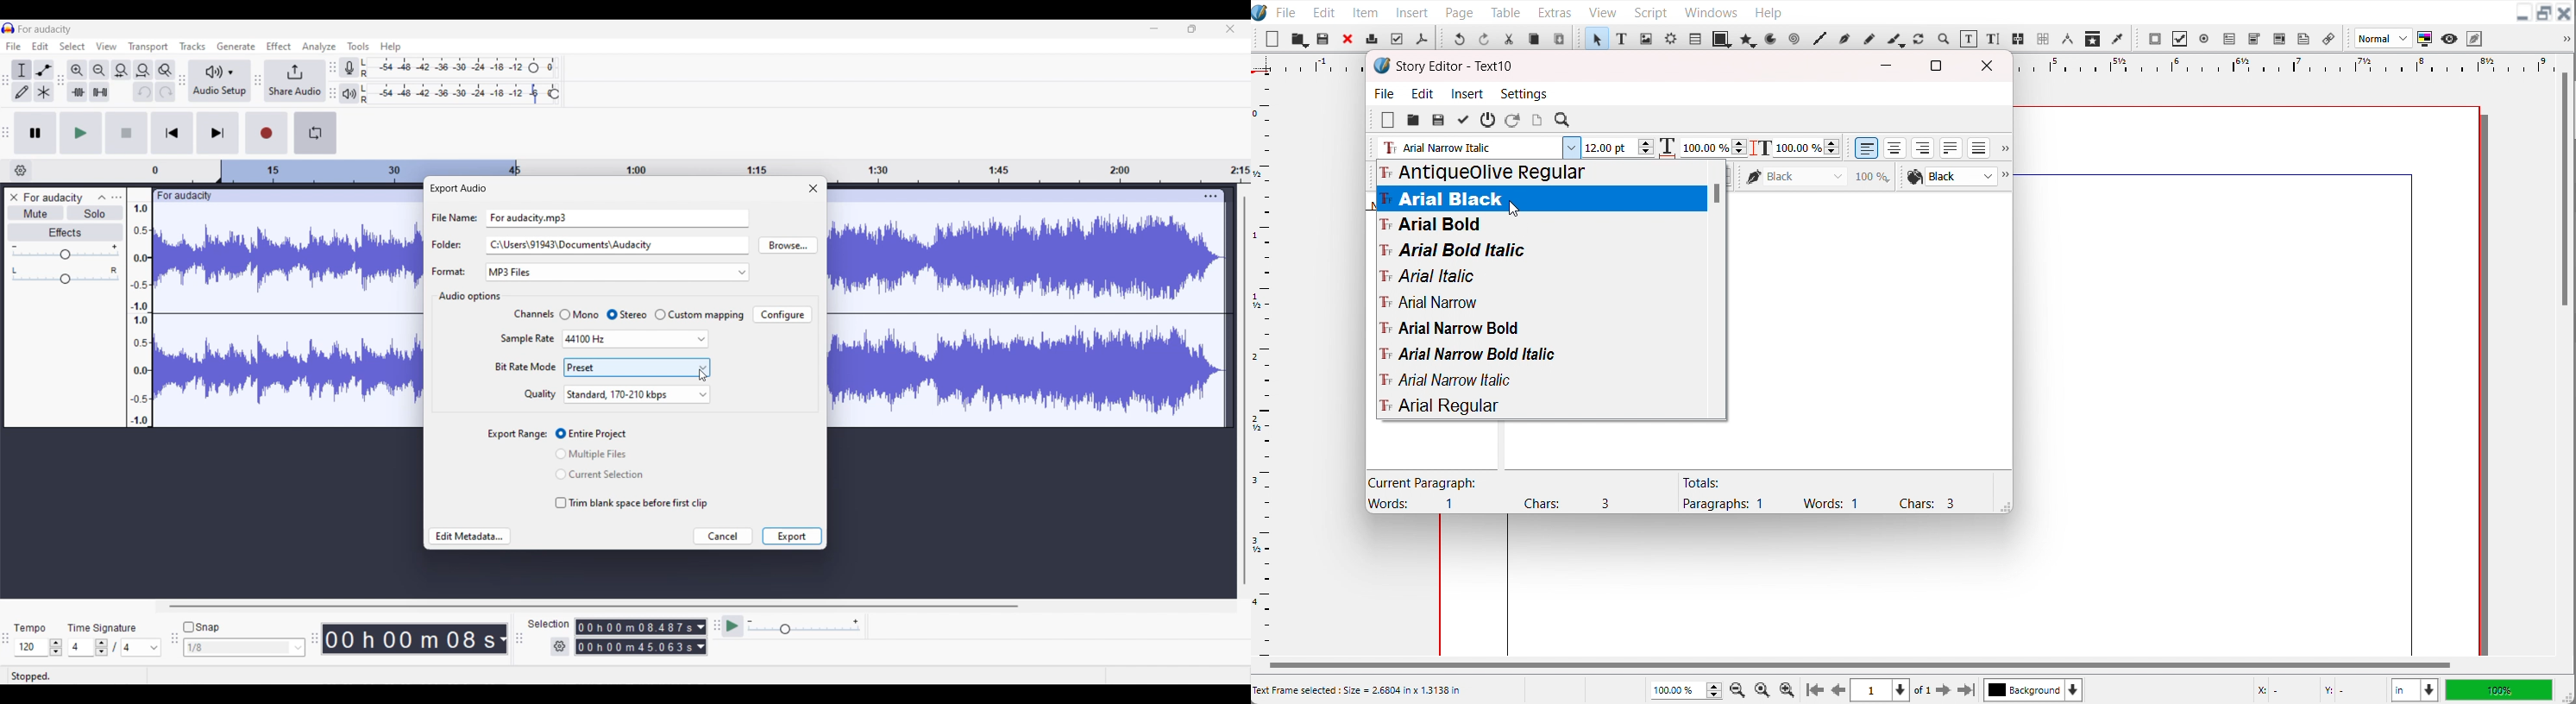 This screenshot has height=728, width=2576. Describe the element at coordinates (1385, 92) in the screenshot. I see `File` at that location.